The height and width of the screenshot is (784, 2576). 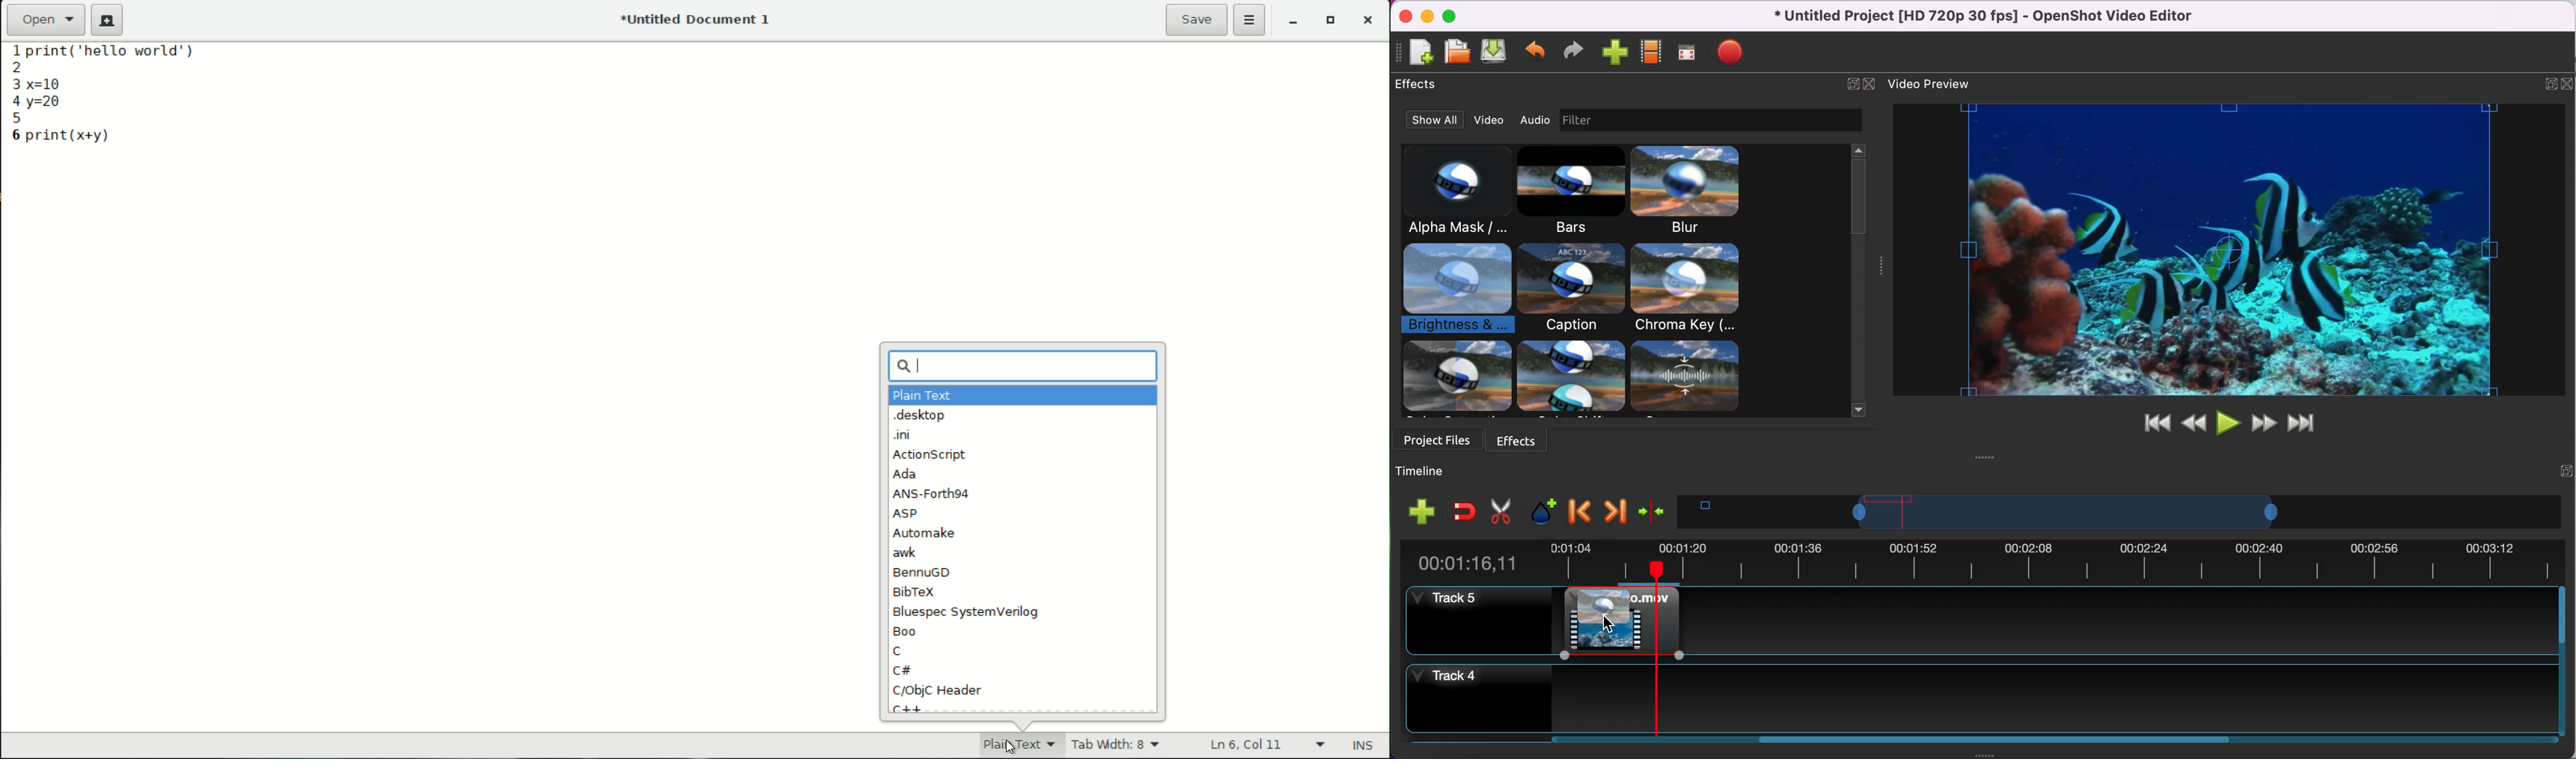 What do you see at coordinates (938, 692) in the screenshot?
I see `c/objc header` at bounding box center [938, 692].